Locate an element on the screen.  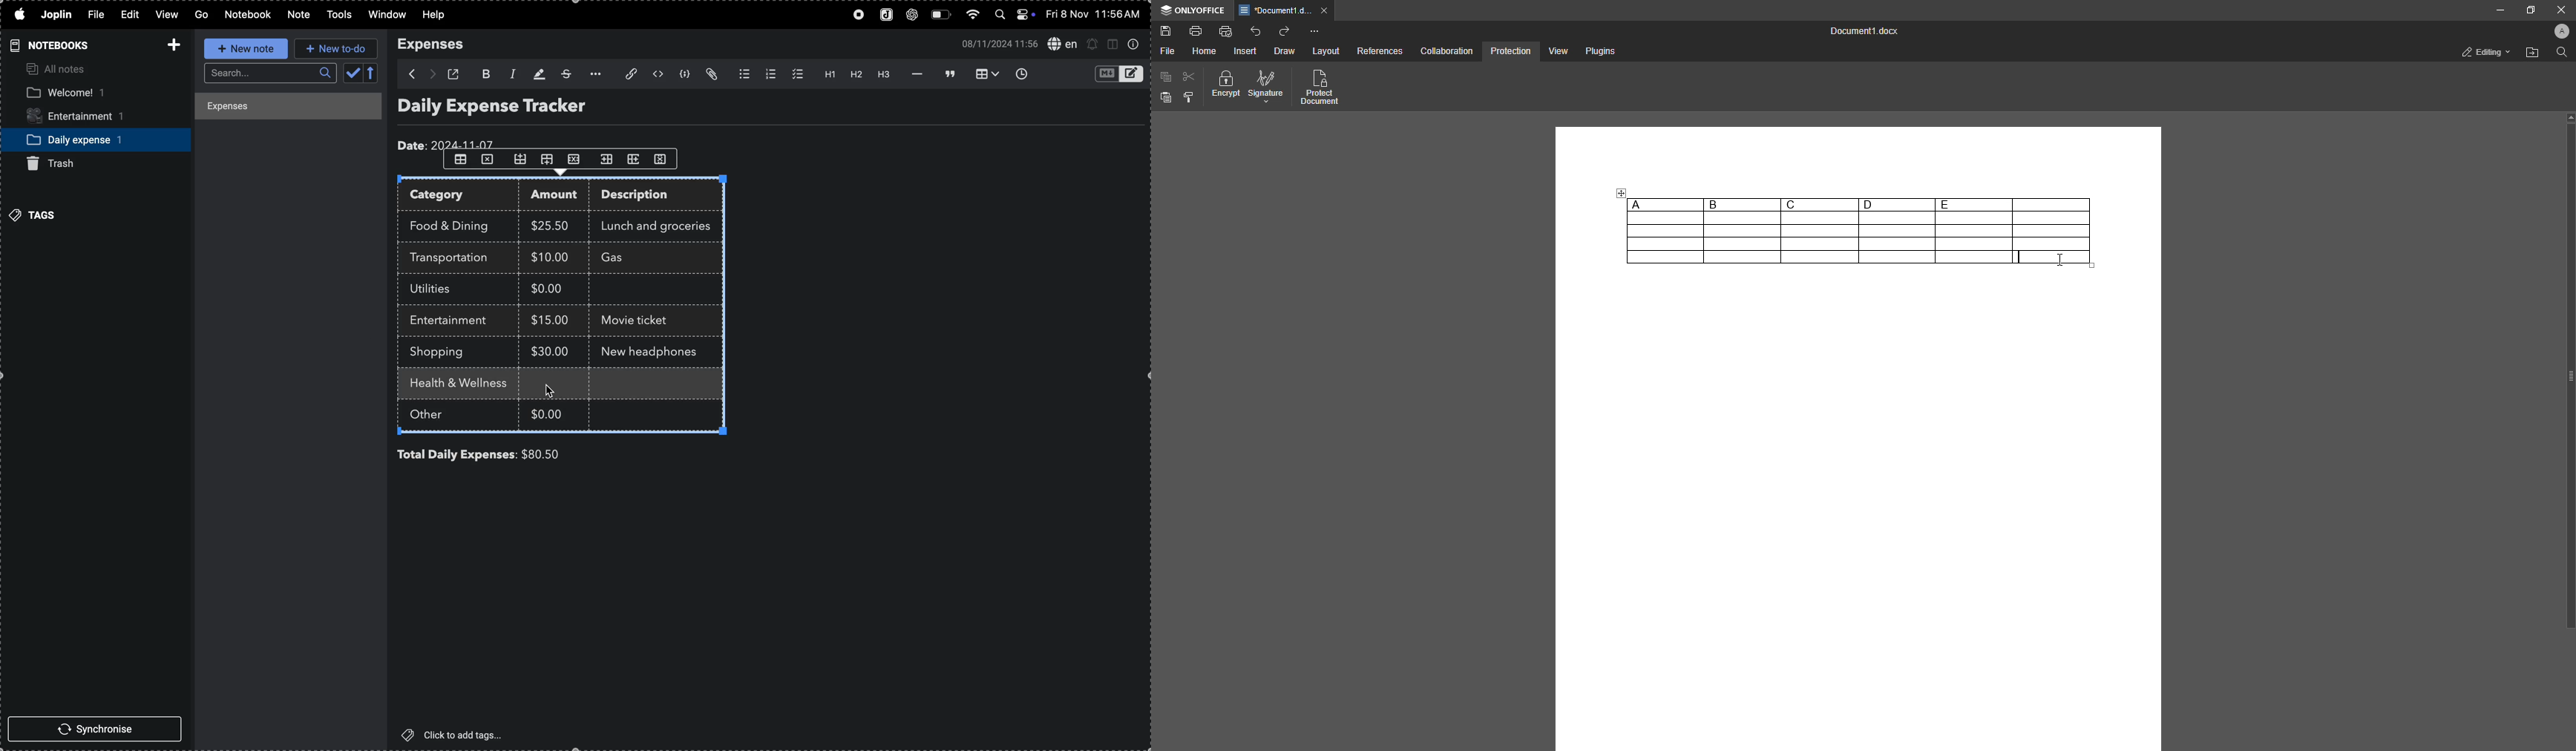
joplin is located at coordinates (58, 15).